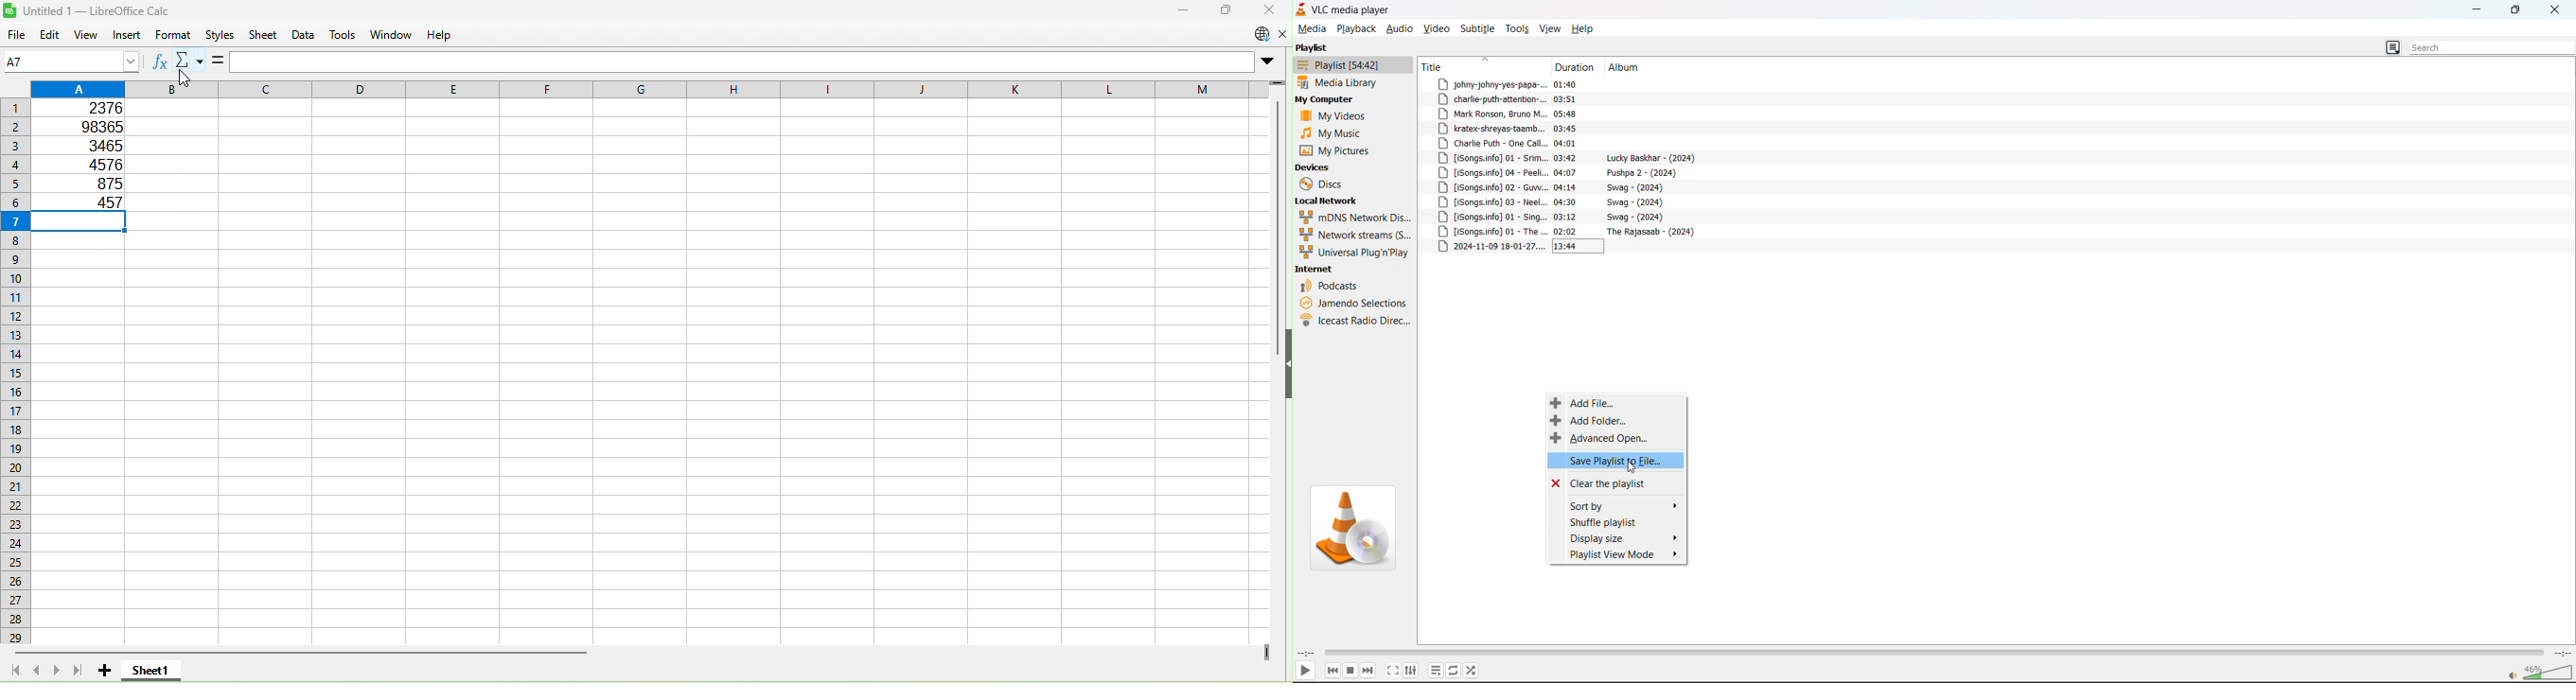 This screenshot has width=2576, height=700. Describe the element at coordinates (1369, 670) in the screenshot. I see `next` at that location.